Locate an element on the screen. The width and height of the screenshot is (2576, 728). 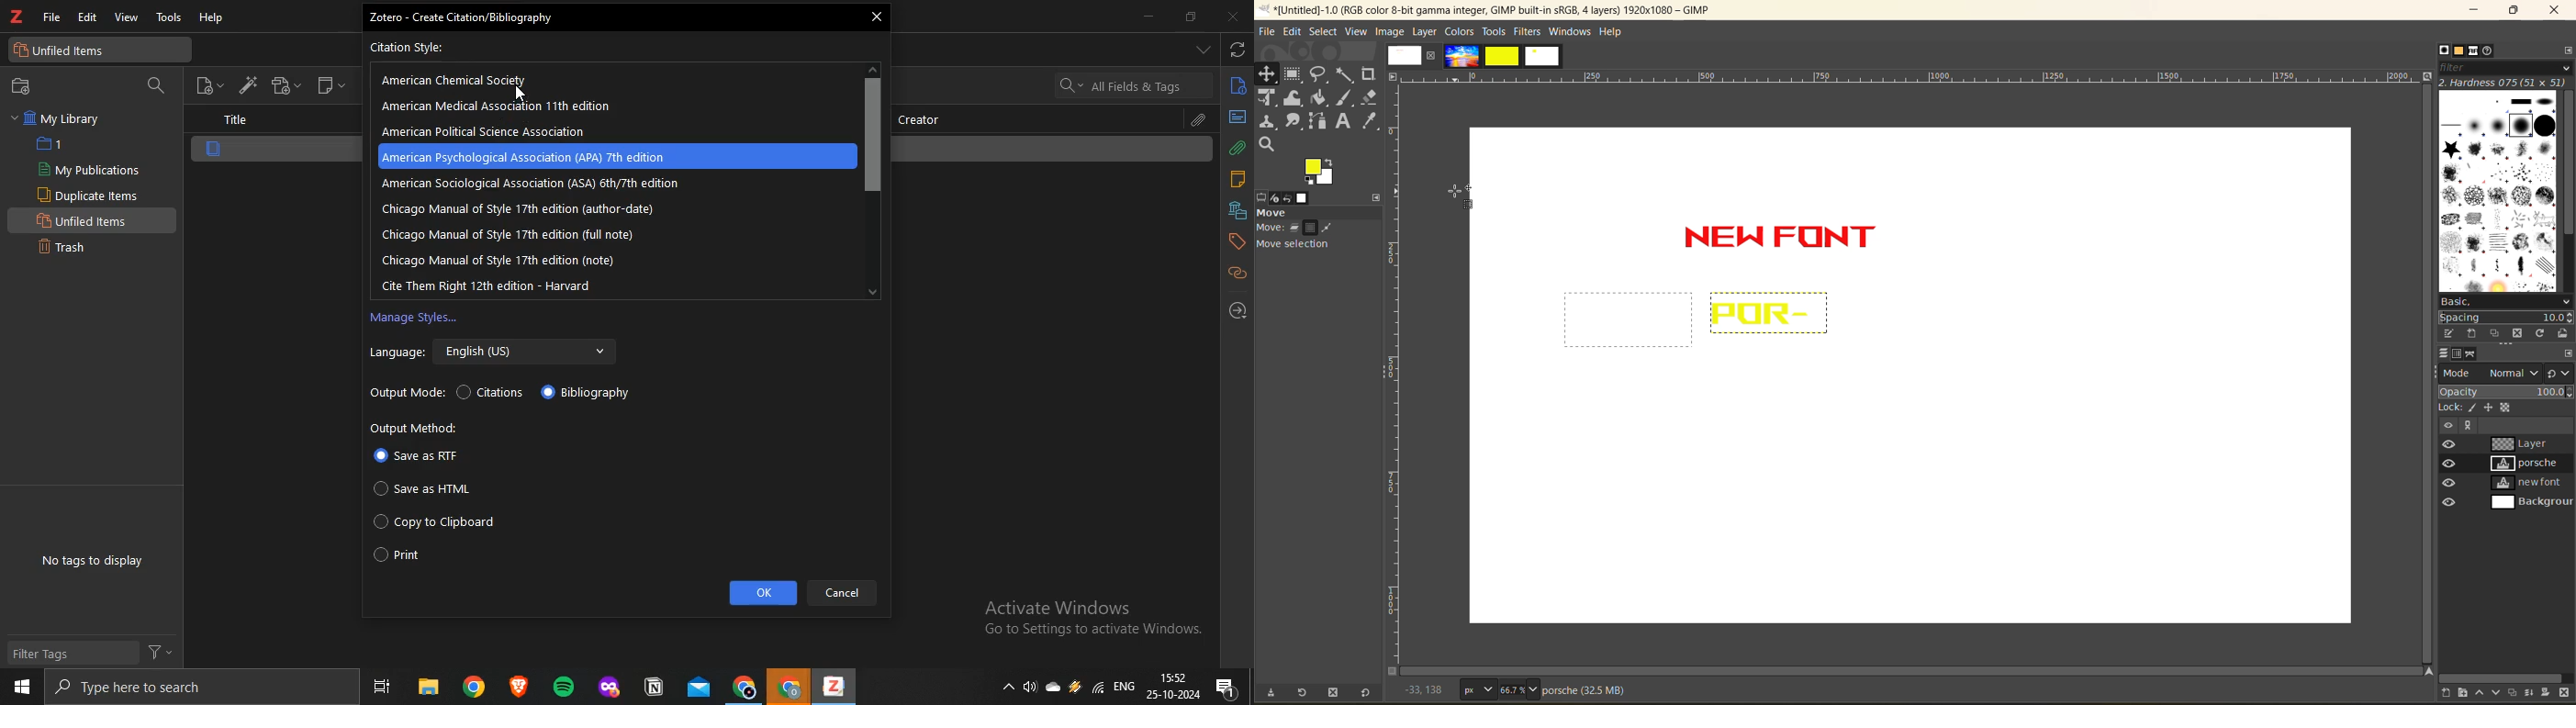
info is located at coordinates (1238, 89).